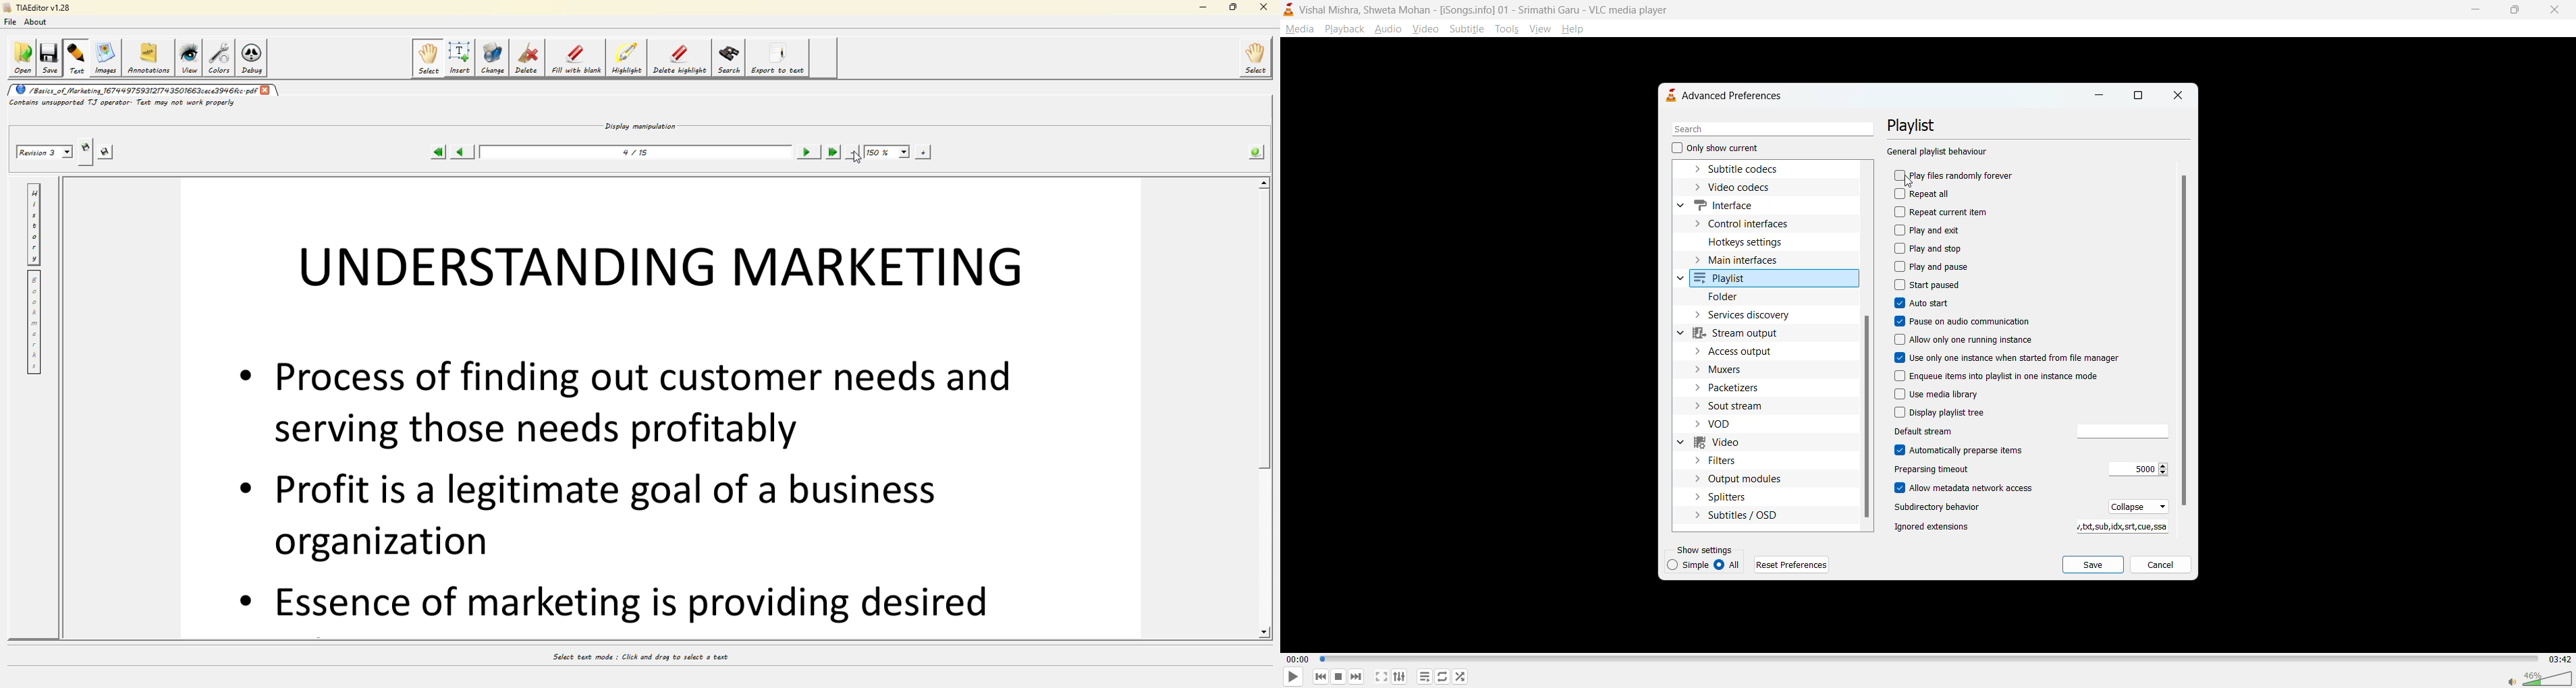  I want to click on help, so click(1575, 30).